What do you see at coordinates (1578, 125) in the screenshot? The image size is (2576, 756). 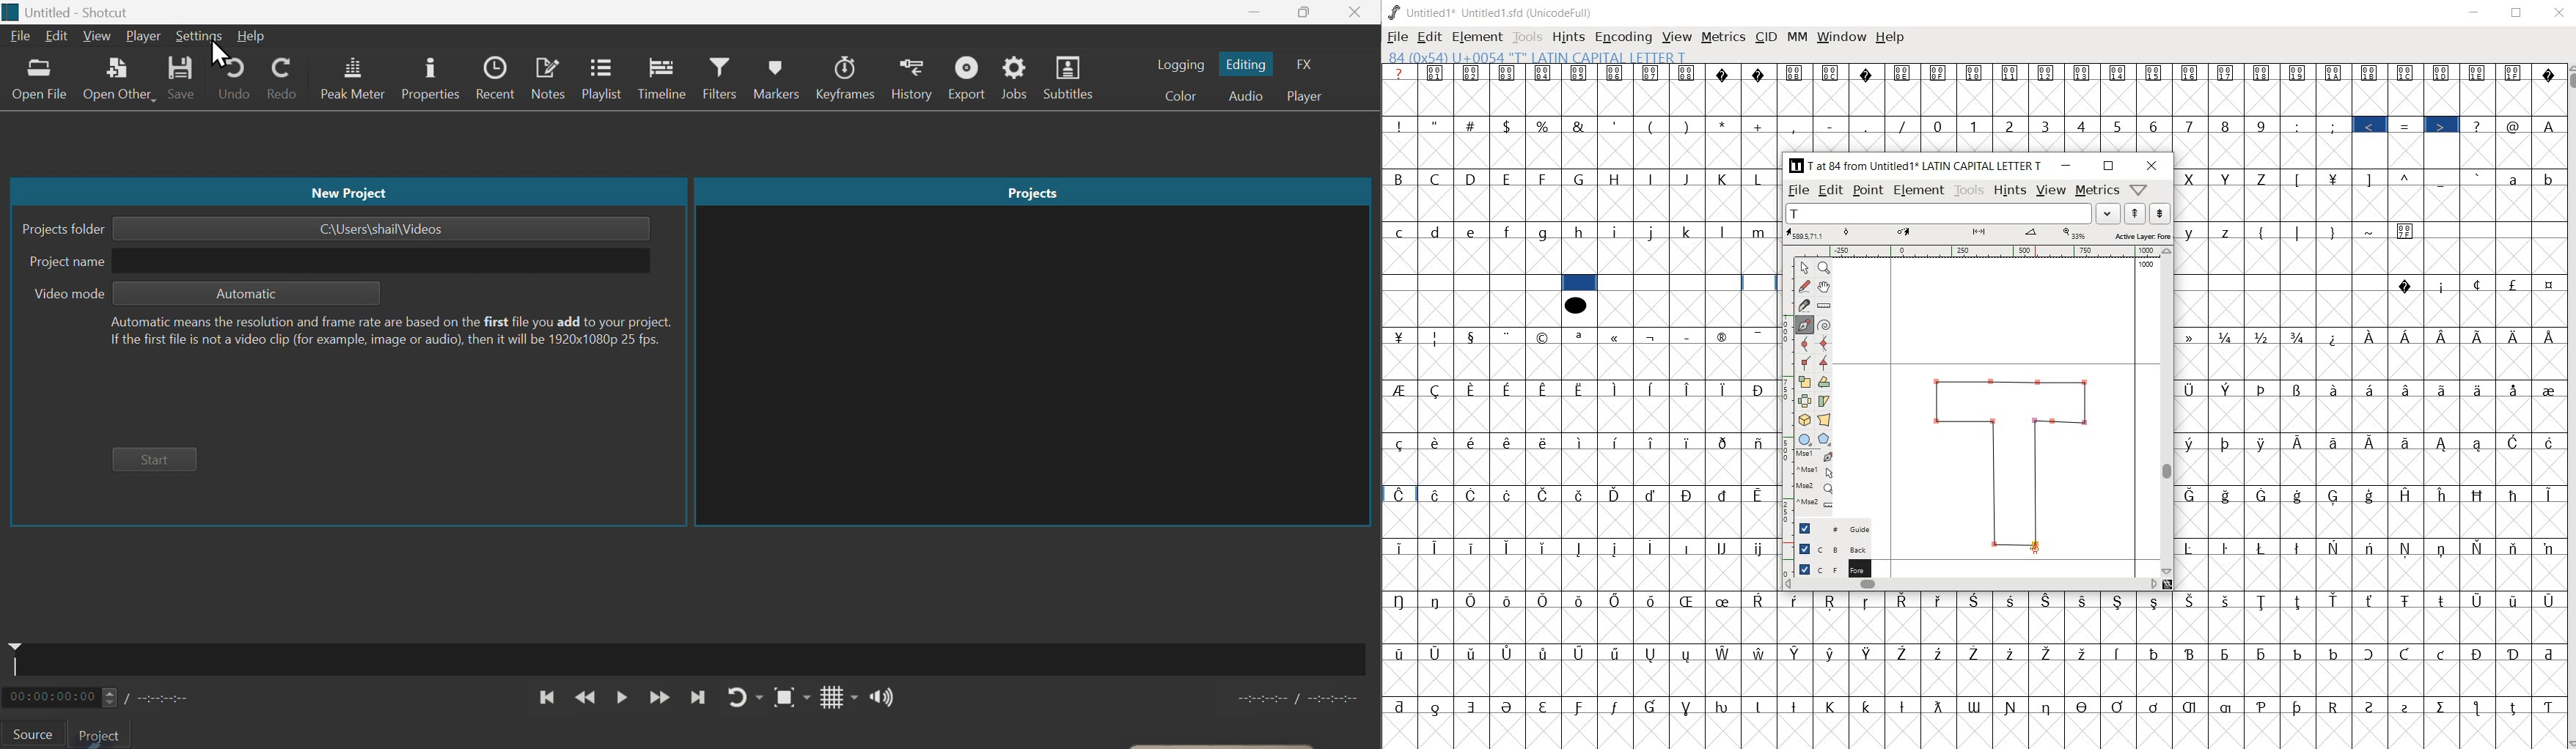 I see `&` at bounding box center [1578, 125].